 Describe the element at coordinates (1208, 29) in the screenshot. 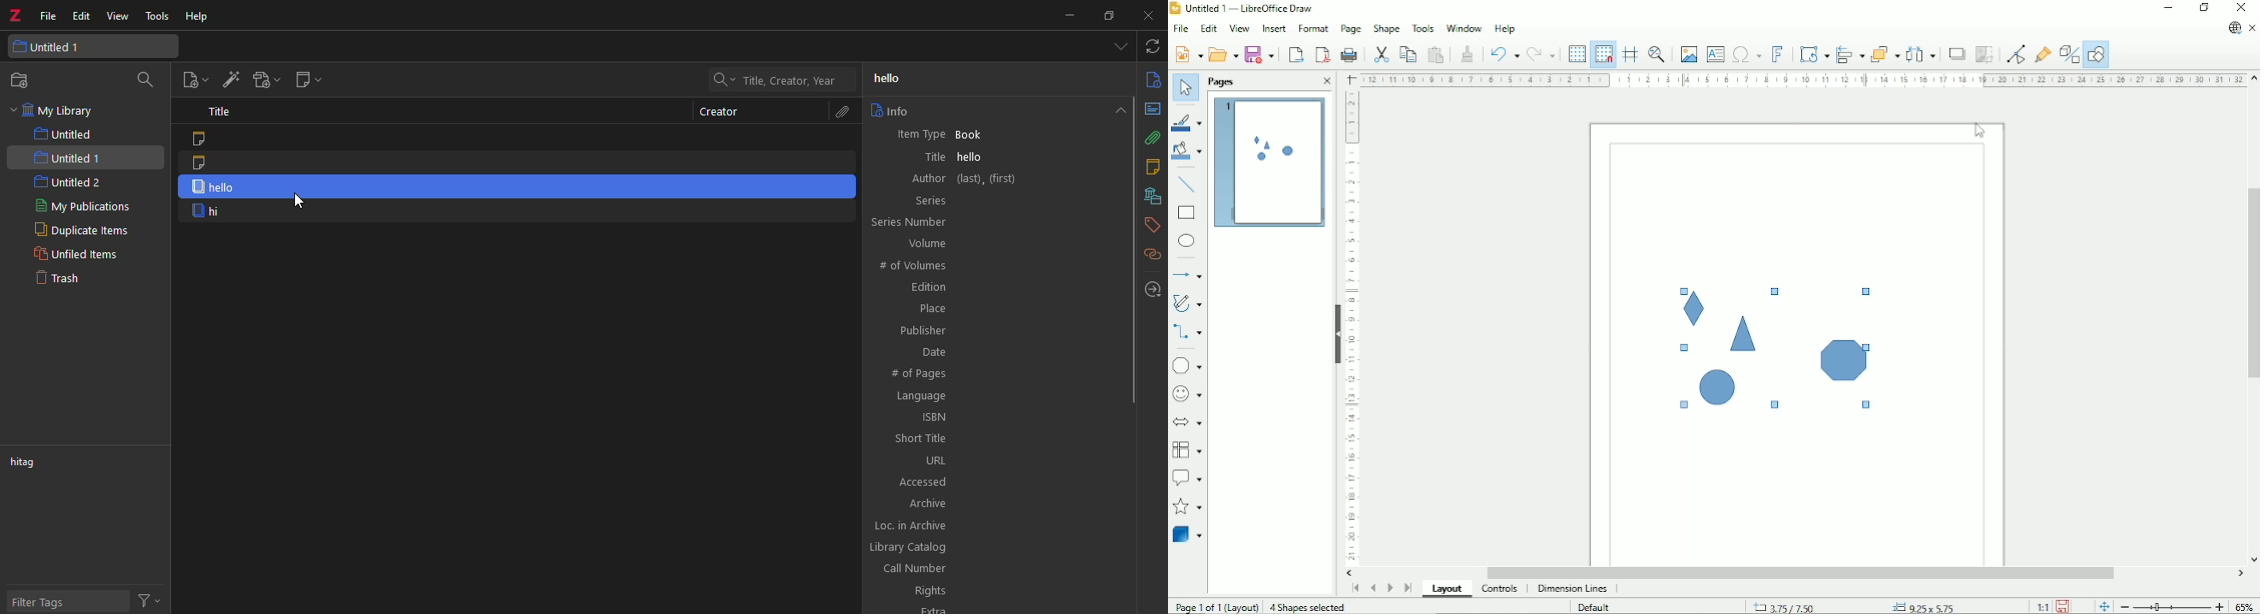

I see `Edit` at that location.